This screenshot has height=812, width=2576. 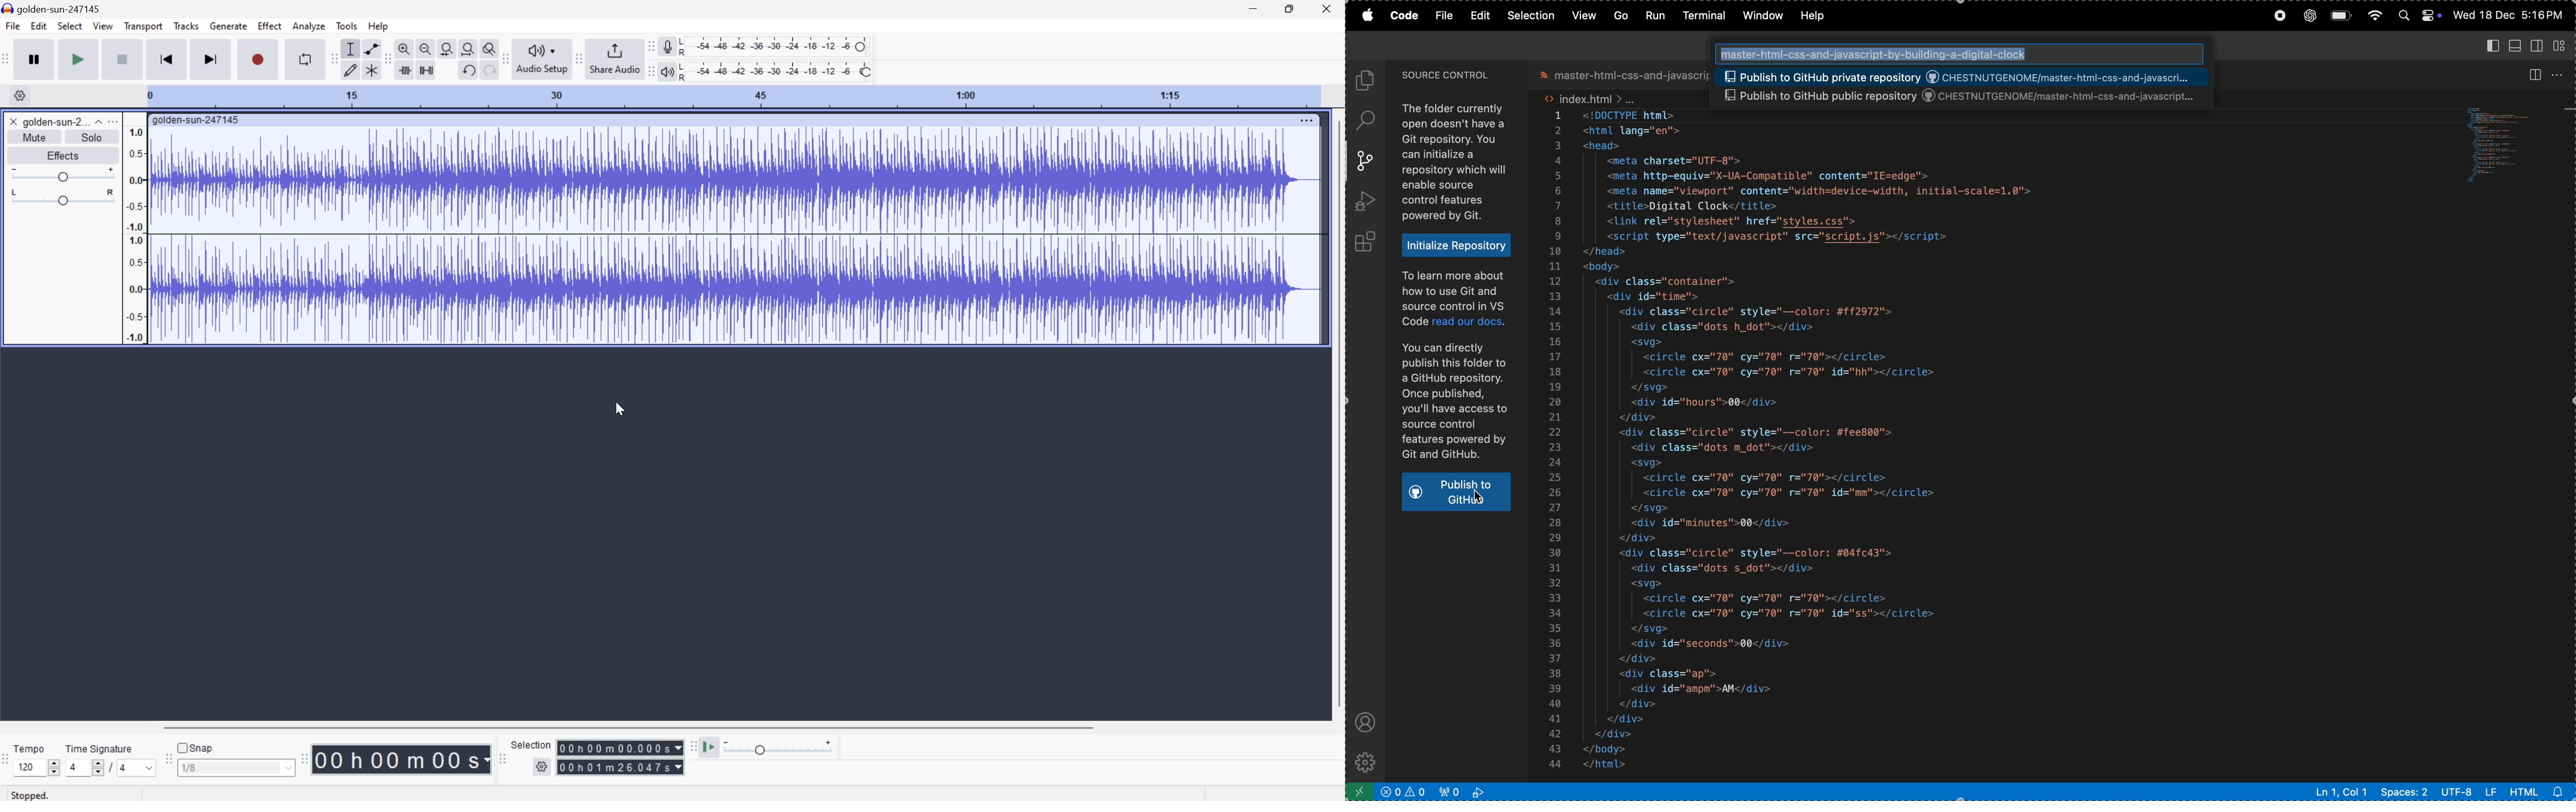 I want to click on Playback level: 100%, so click(x=773, y=71).